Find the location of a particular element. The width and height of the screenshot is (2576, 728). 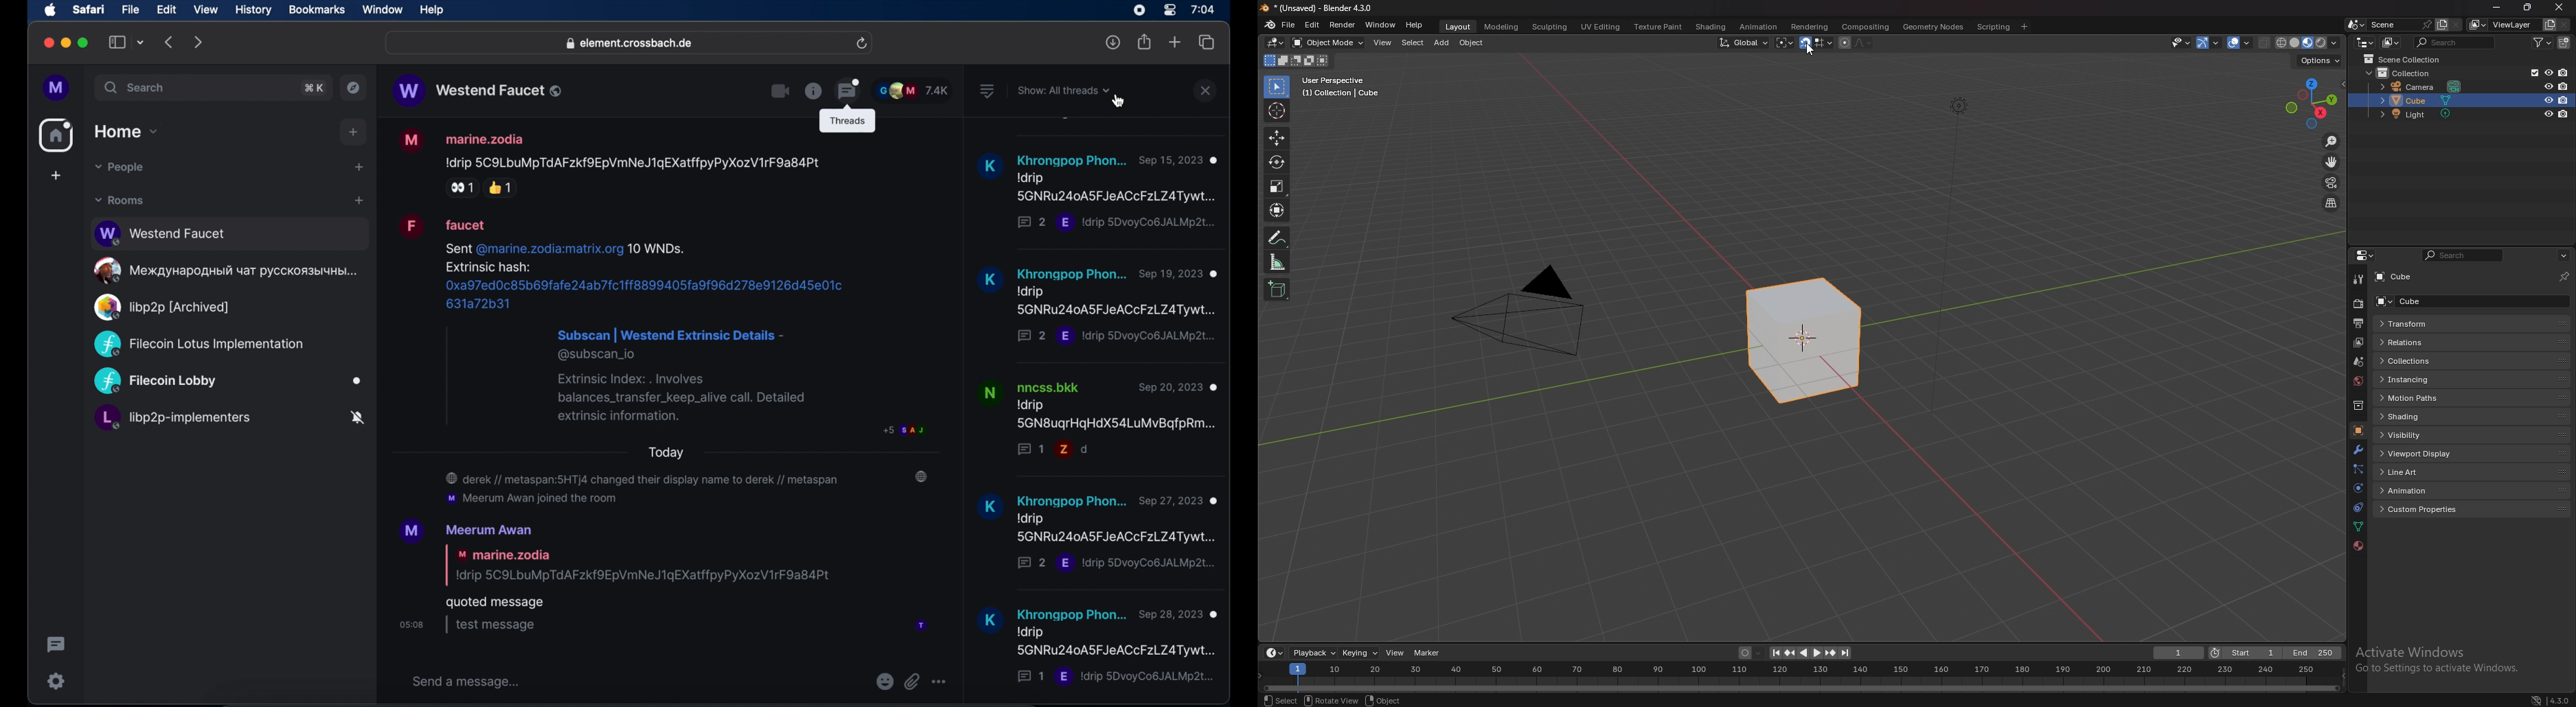

start chat is located at coordinates (359, 168).